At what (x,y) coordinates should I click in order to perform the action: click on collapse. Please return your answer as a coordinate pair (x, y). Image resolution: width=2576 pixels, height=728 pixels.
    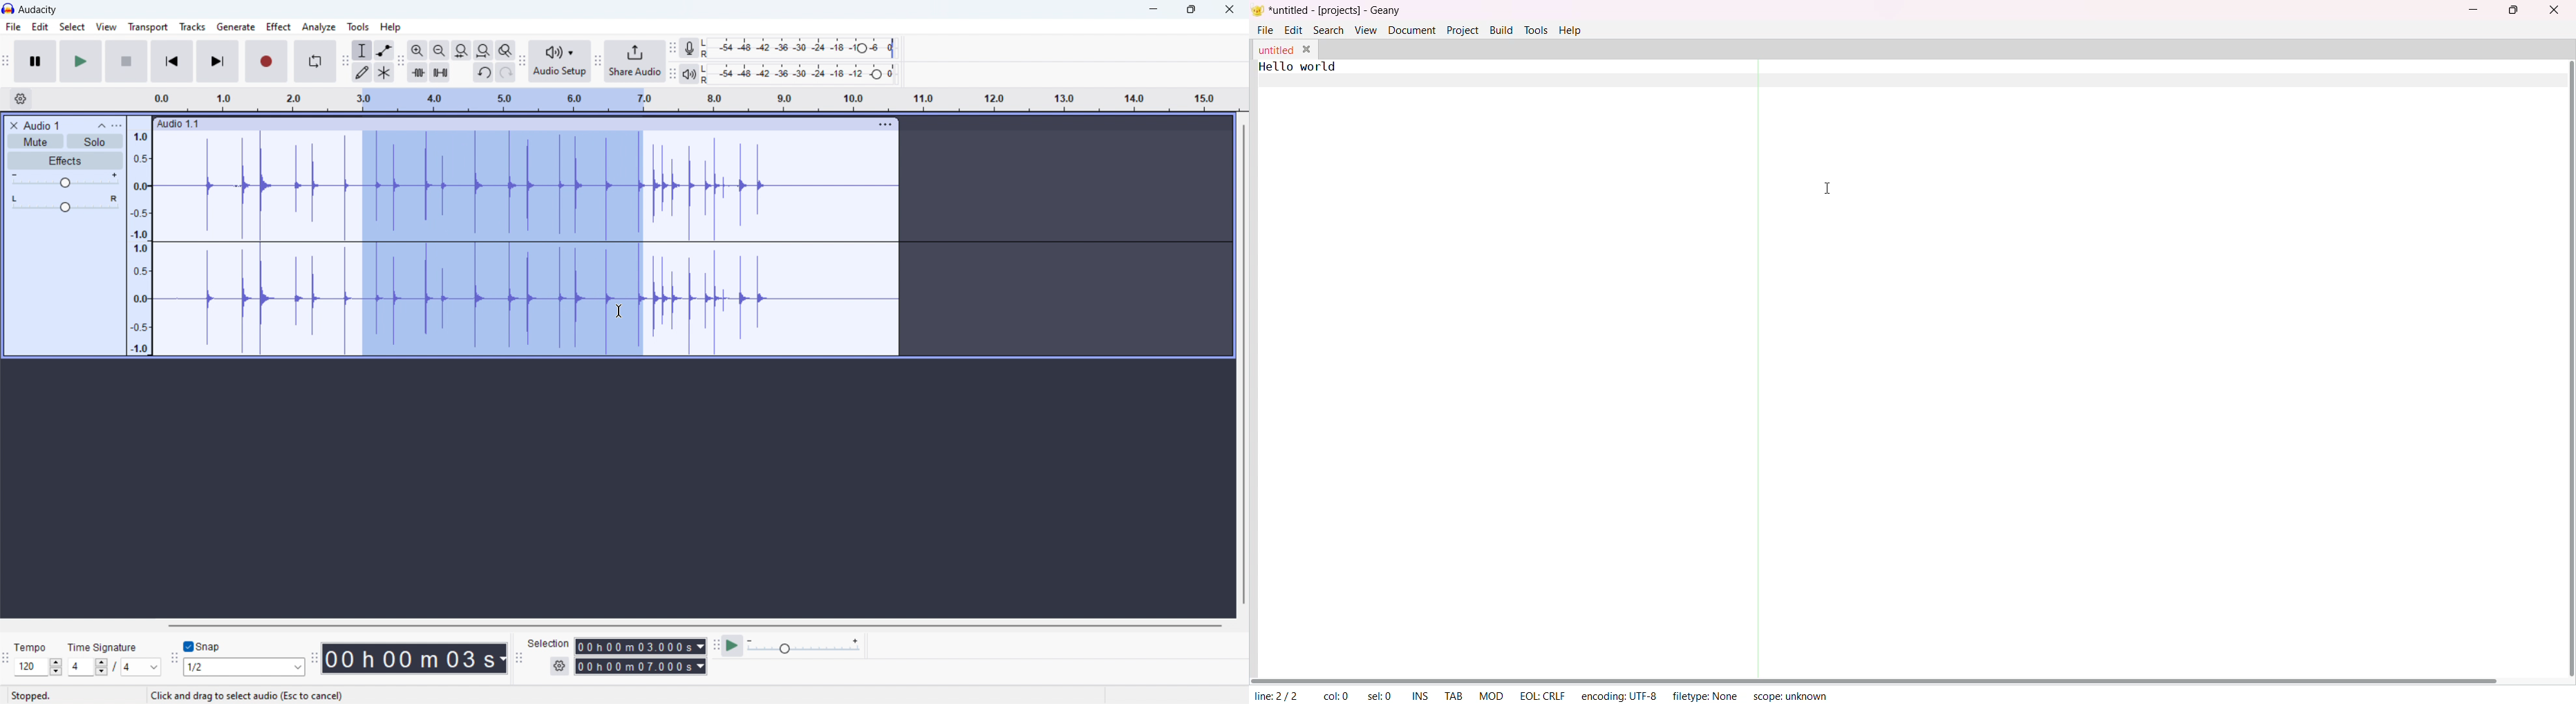
    Looking at the image, I should click on (102, 126).